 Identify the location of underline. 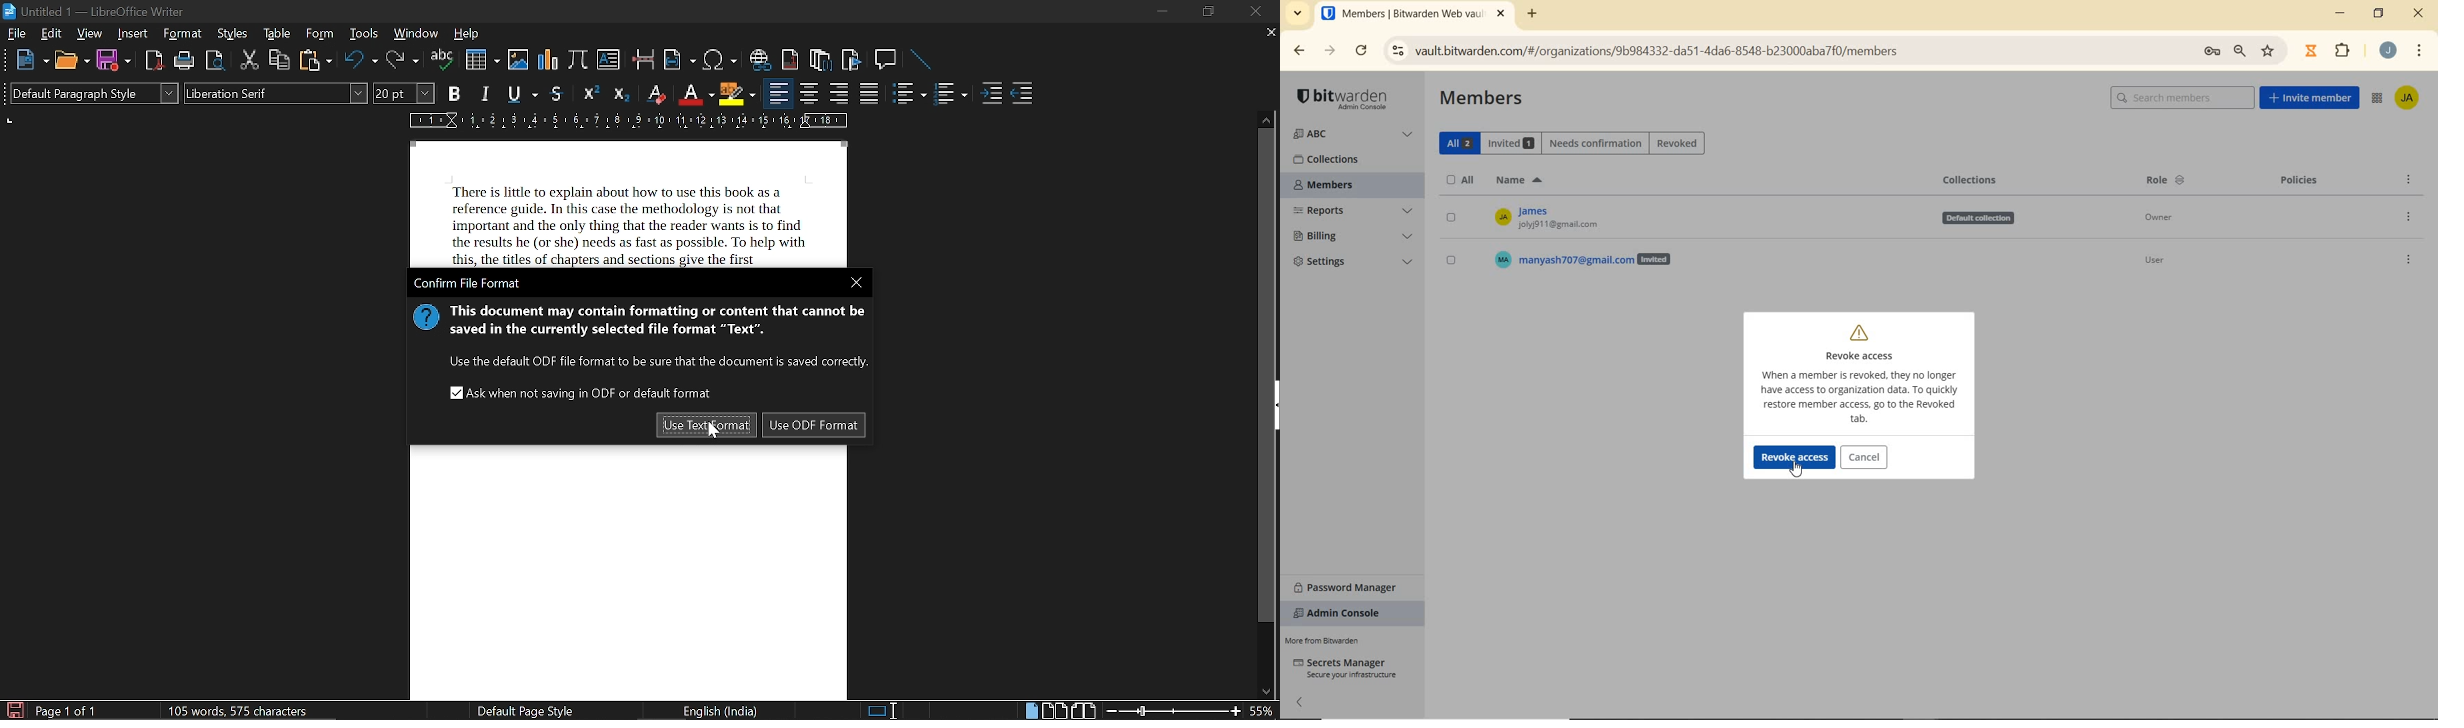
(522, 93).